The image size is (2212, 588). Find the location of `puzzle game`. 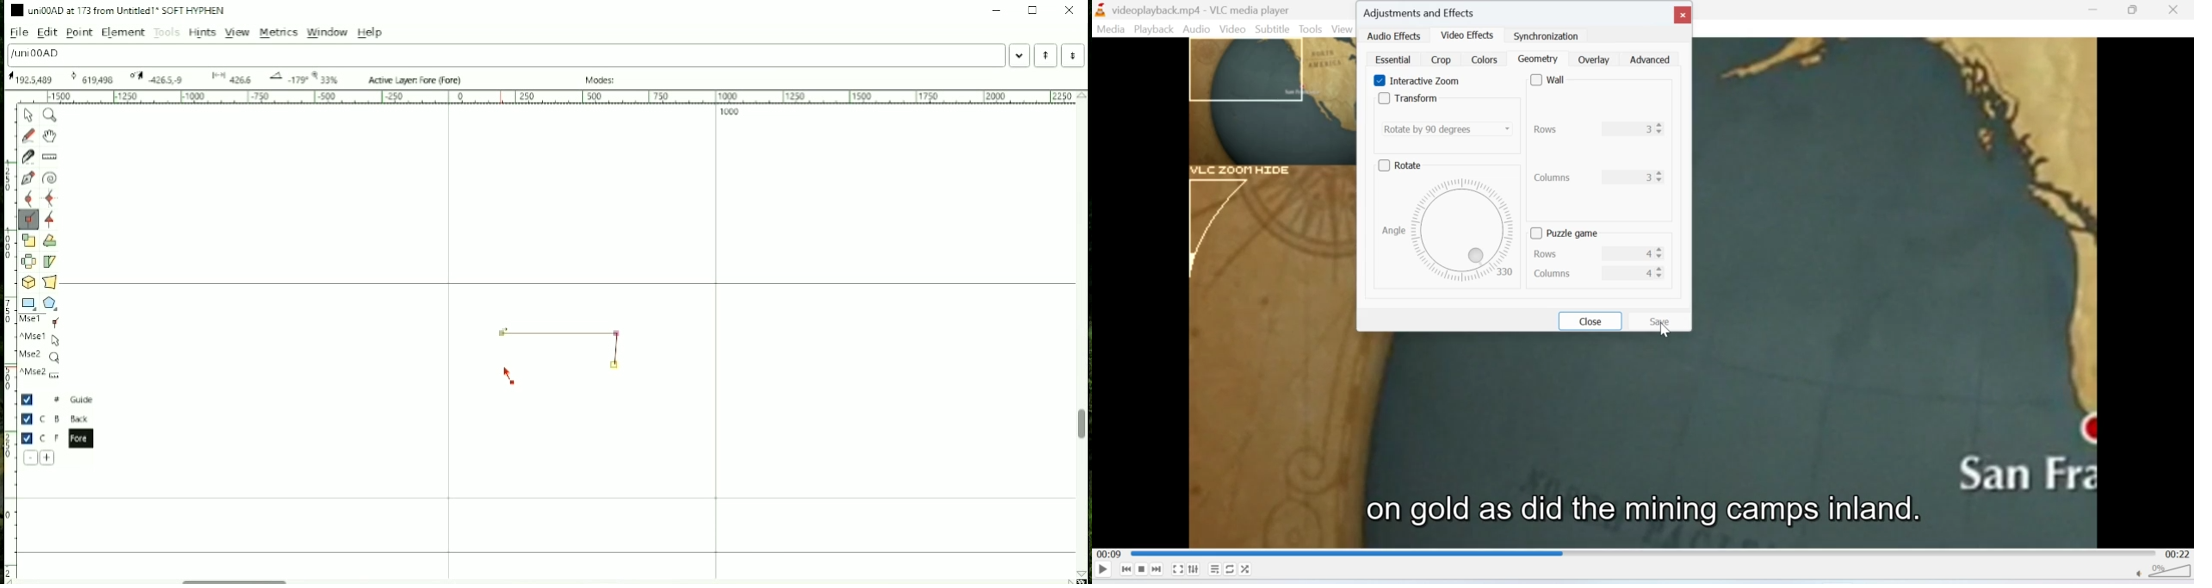

puzzle game is located at coordinates (1571, 233).